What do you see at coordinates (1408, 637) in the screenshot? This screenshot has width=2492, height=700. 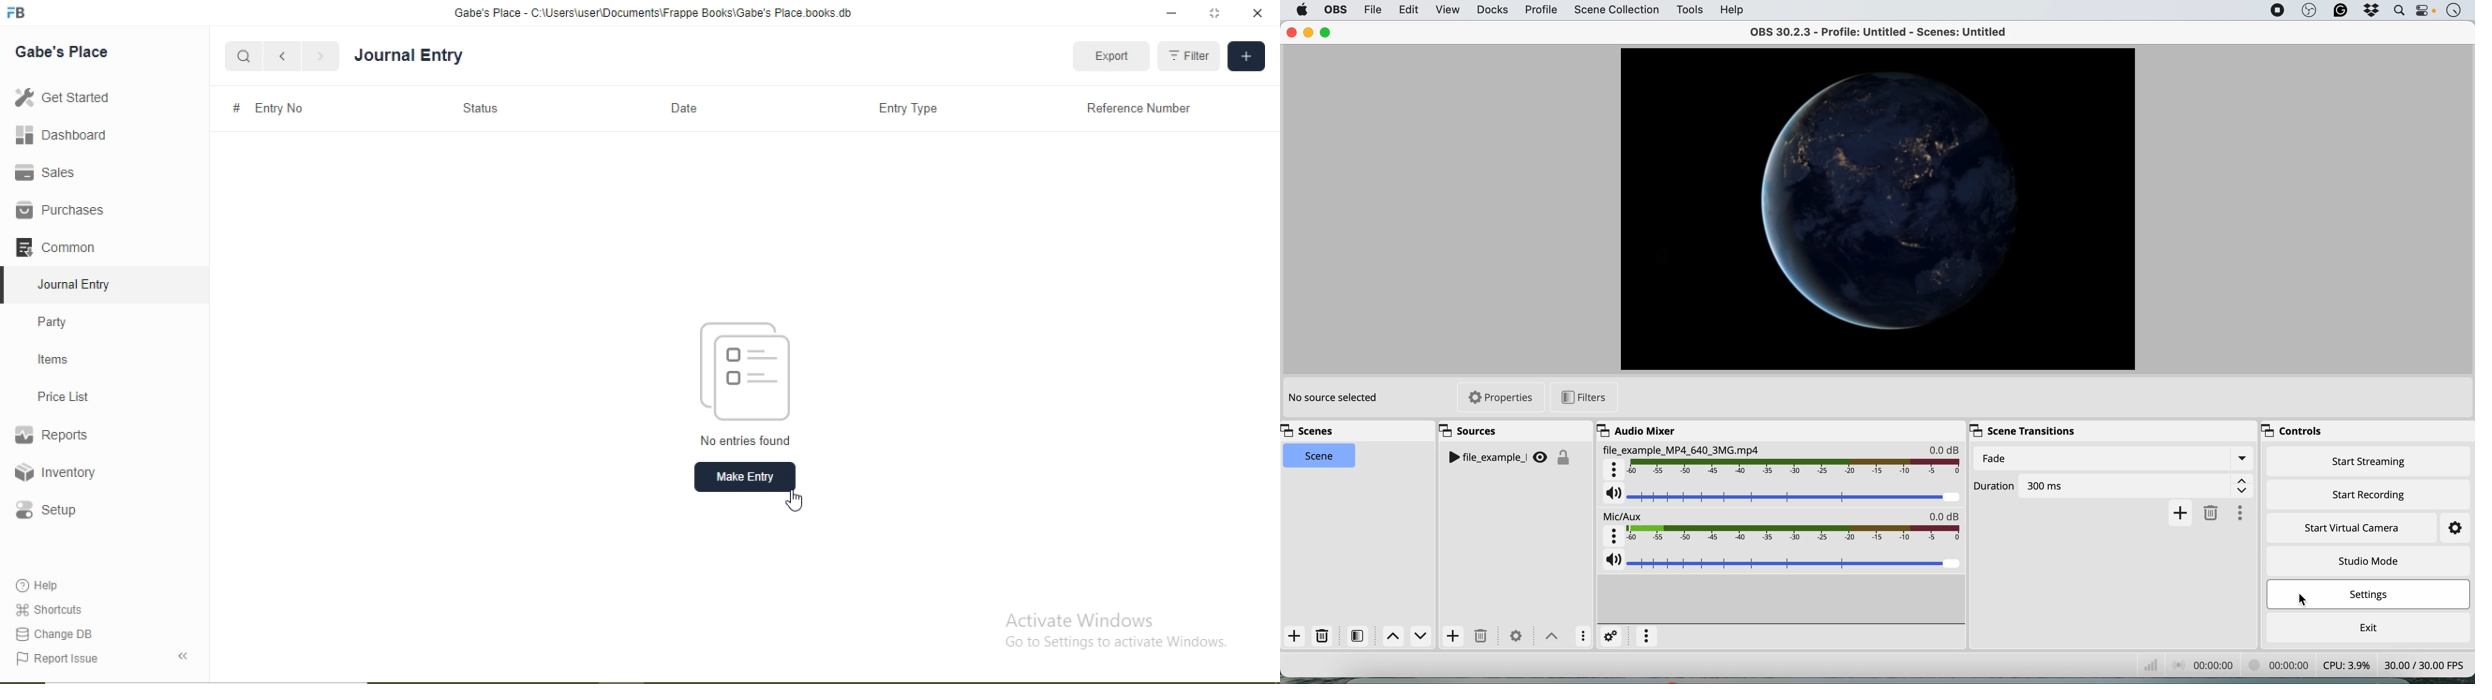 I see `switch between scenes` at bounding box center [1408, 637].